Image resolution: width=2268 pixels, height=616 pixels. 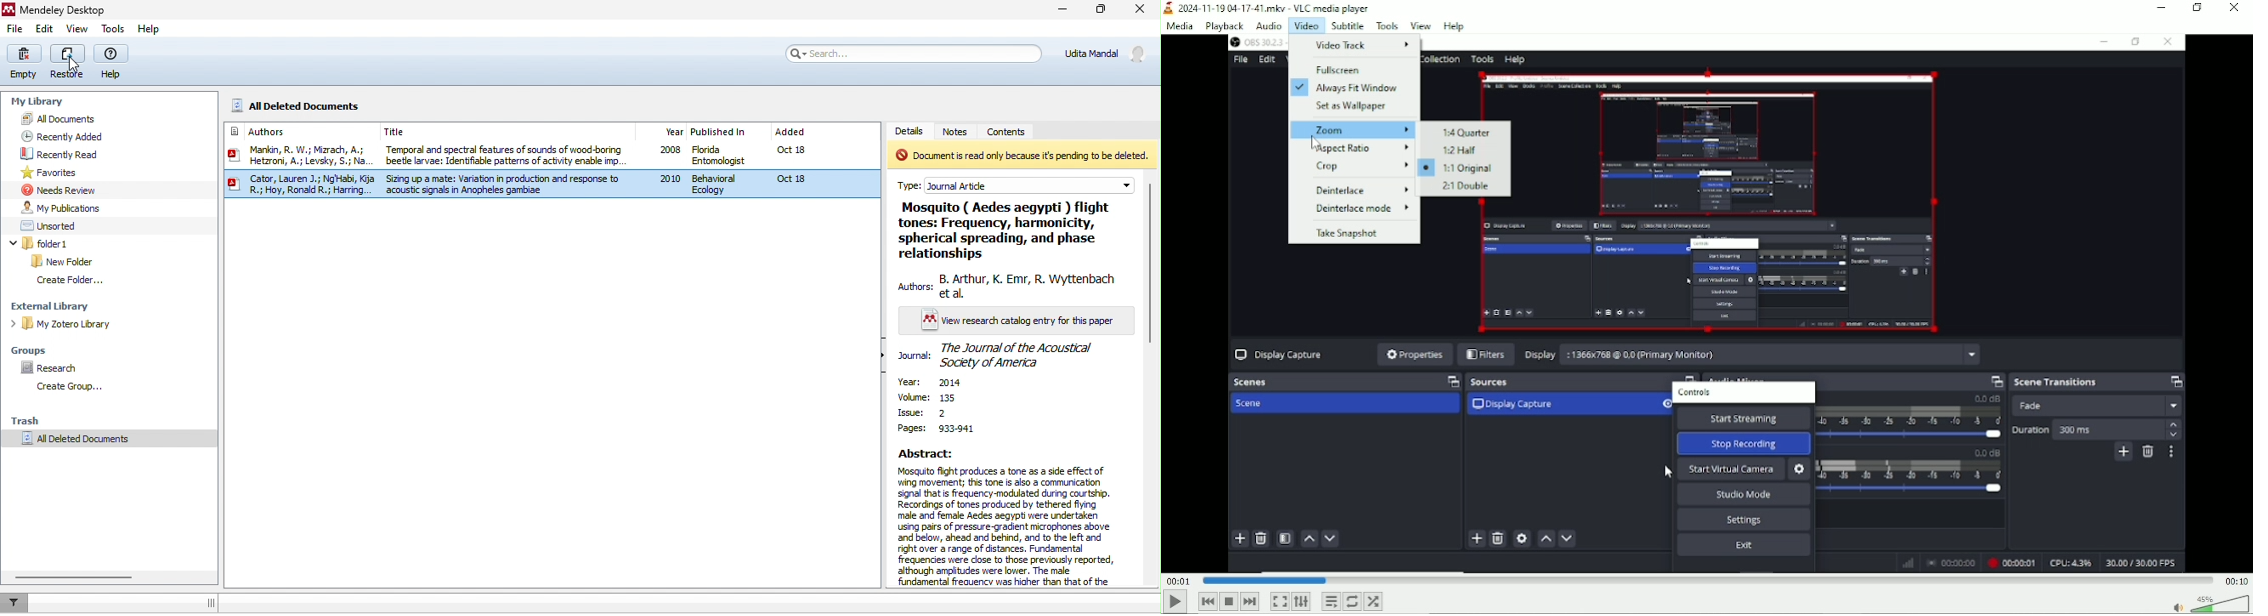 I want to click on research catalog entry for this paper, so click(x=1010, y=321).